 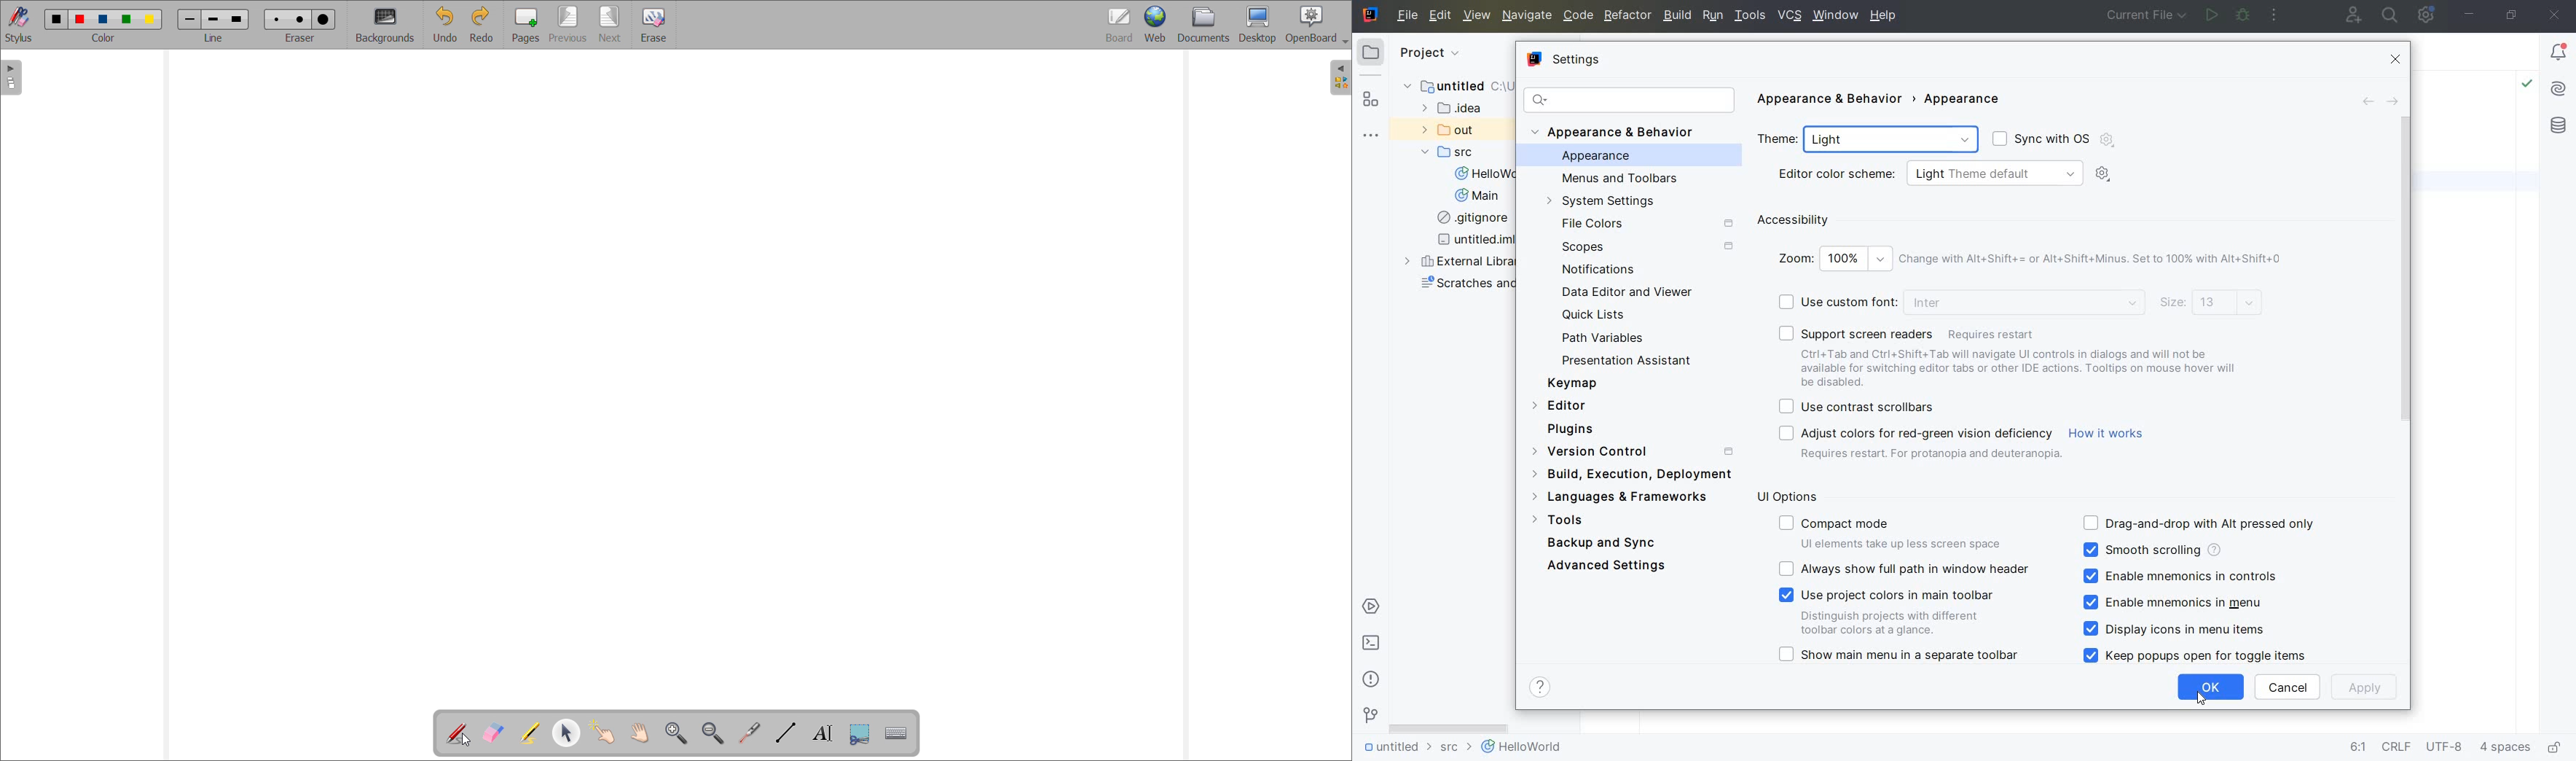 What do you see at coordinates (1405, 15) in the screenshot?
I see `MAIN MENU` at bounding box center [1405, 15].